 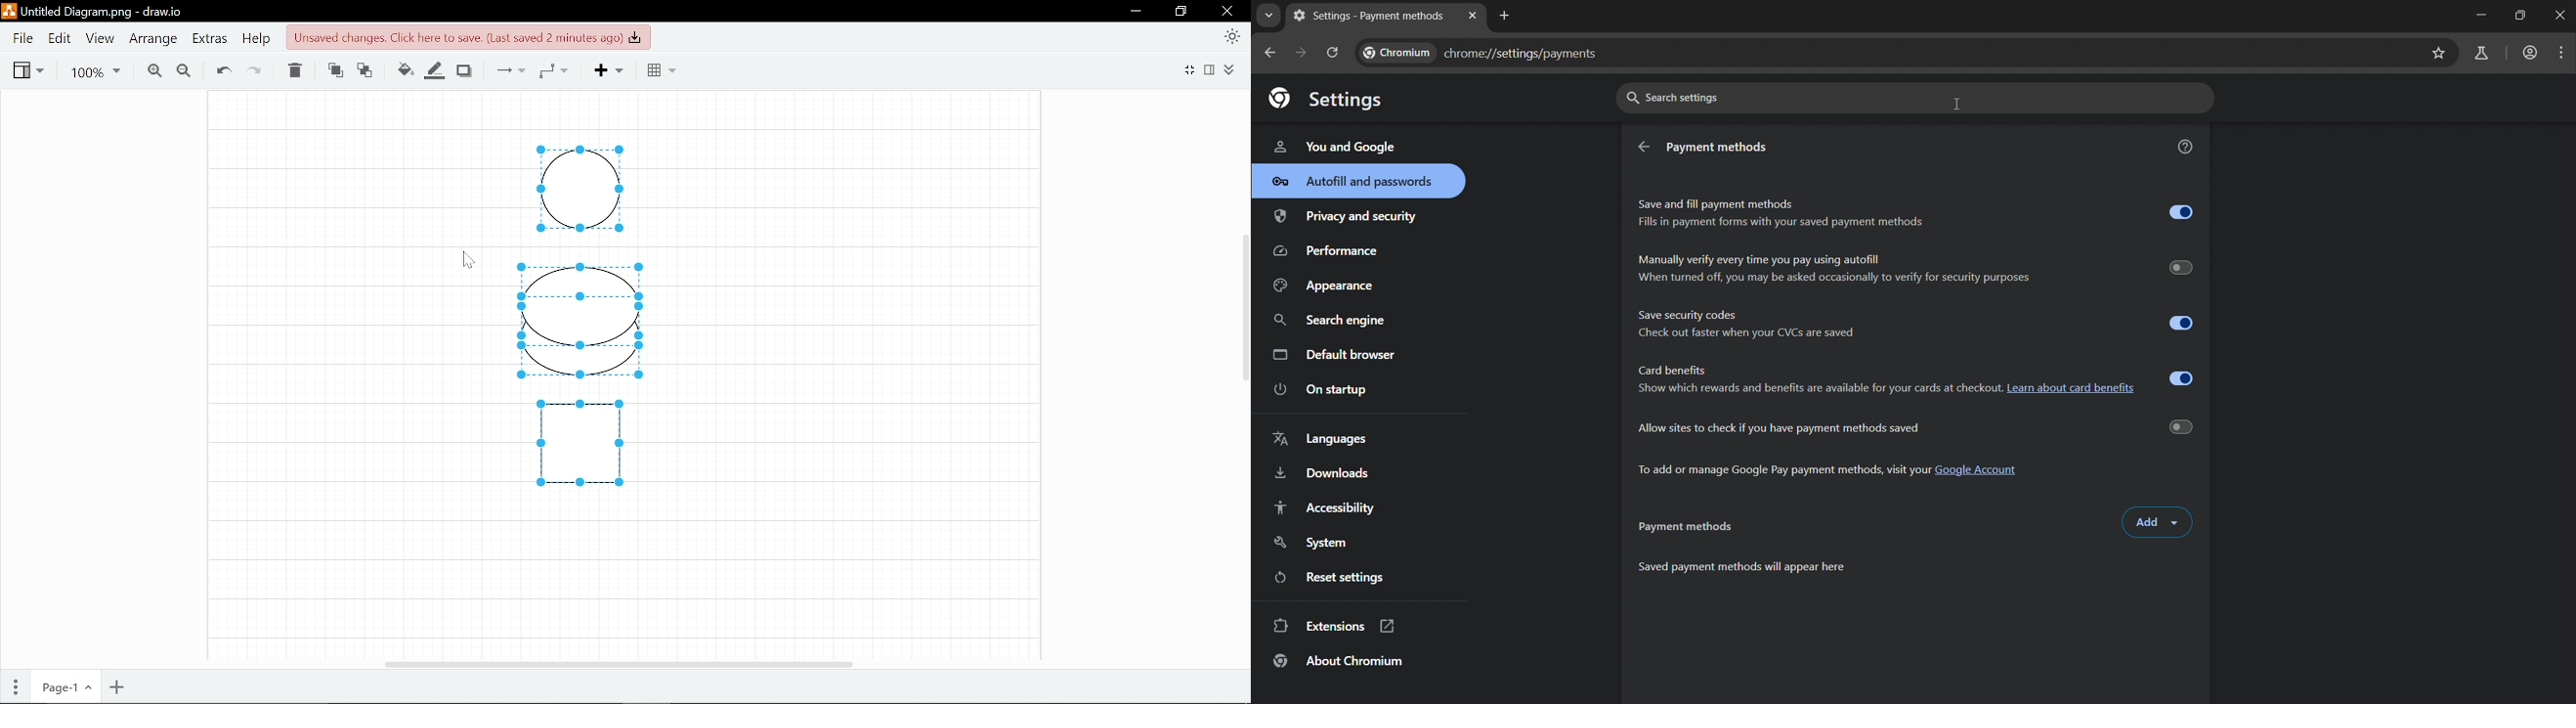 I want to click on Pages, so click(x=14, y=688).